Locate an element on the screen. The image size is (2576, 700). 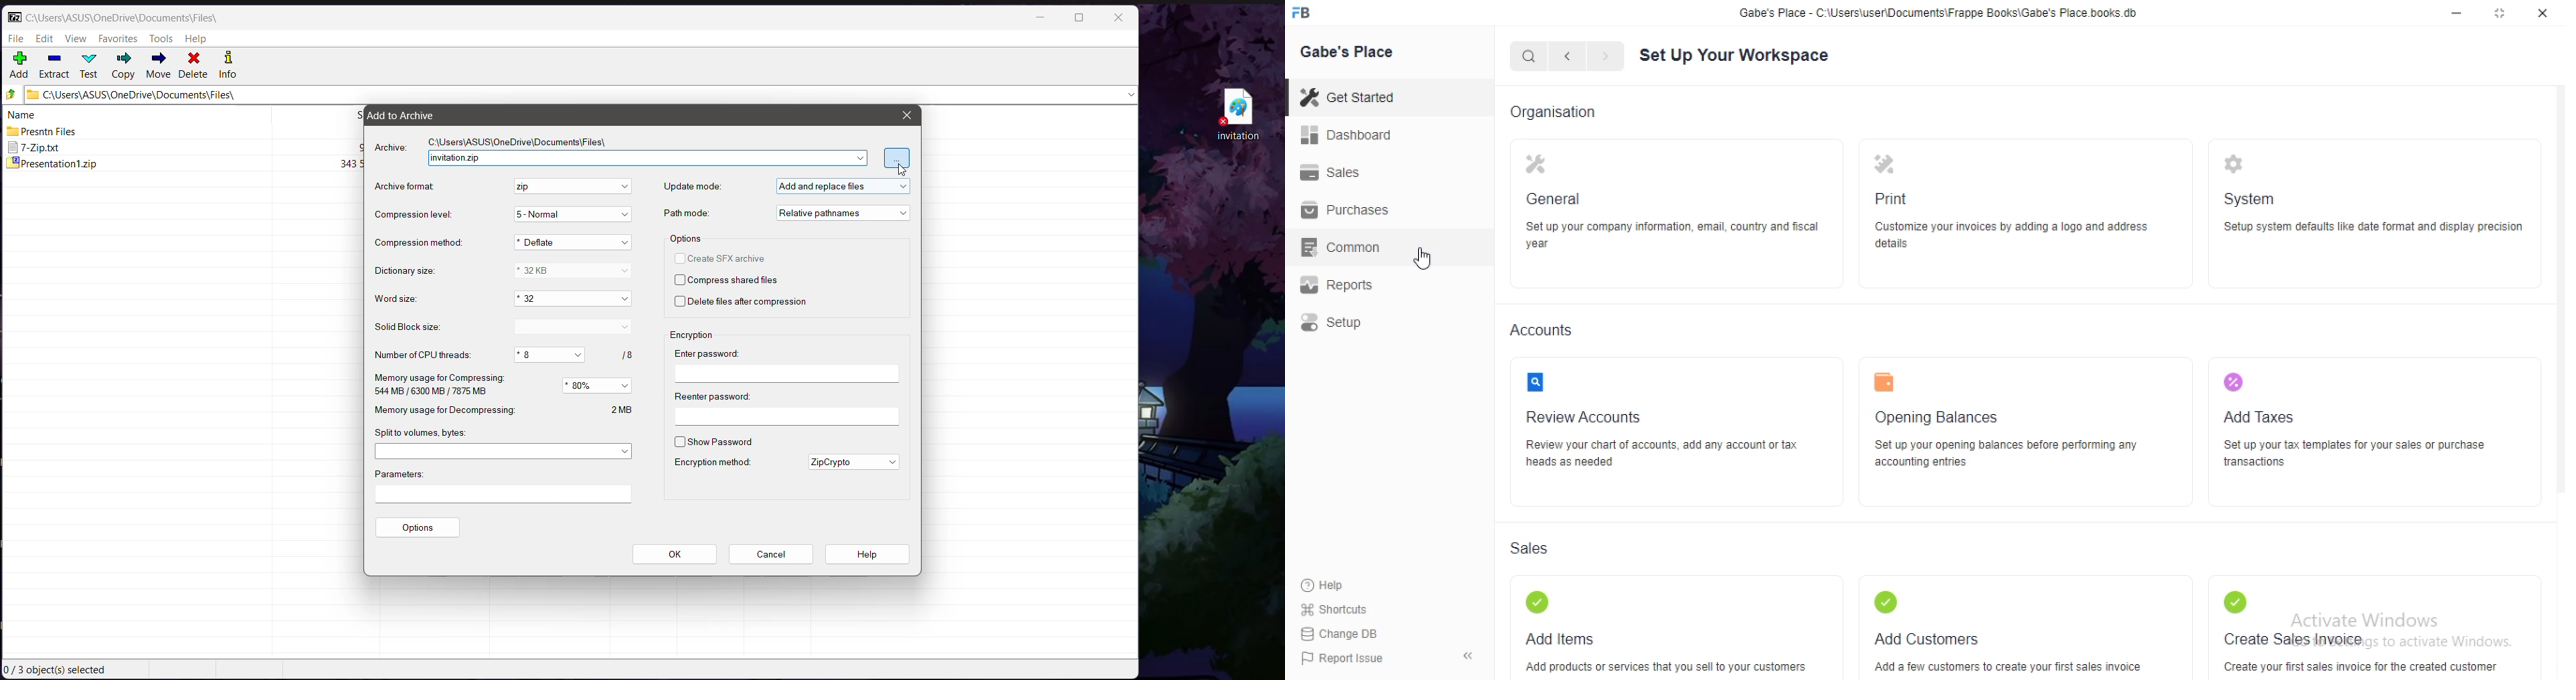
Organisation is located at coordinates (1556, 111).